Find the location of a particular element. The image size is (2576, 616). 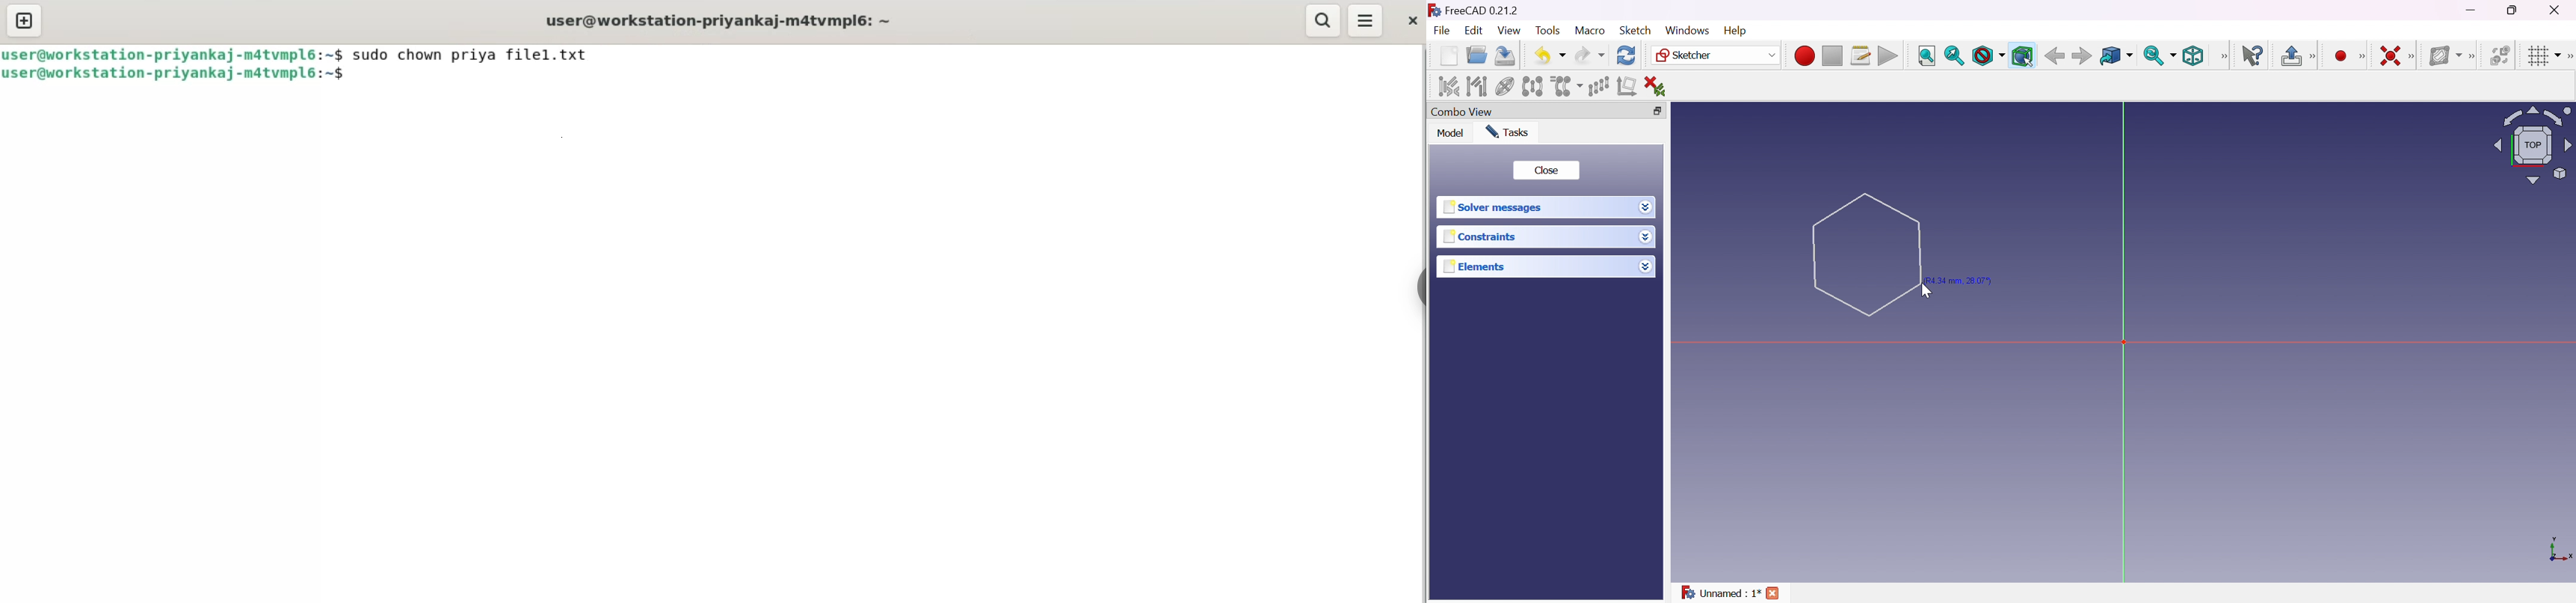

Macro recording... is located at coordinates (1804, 56).